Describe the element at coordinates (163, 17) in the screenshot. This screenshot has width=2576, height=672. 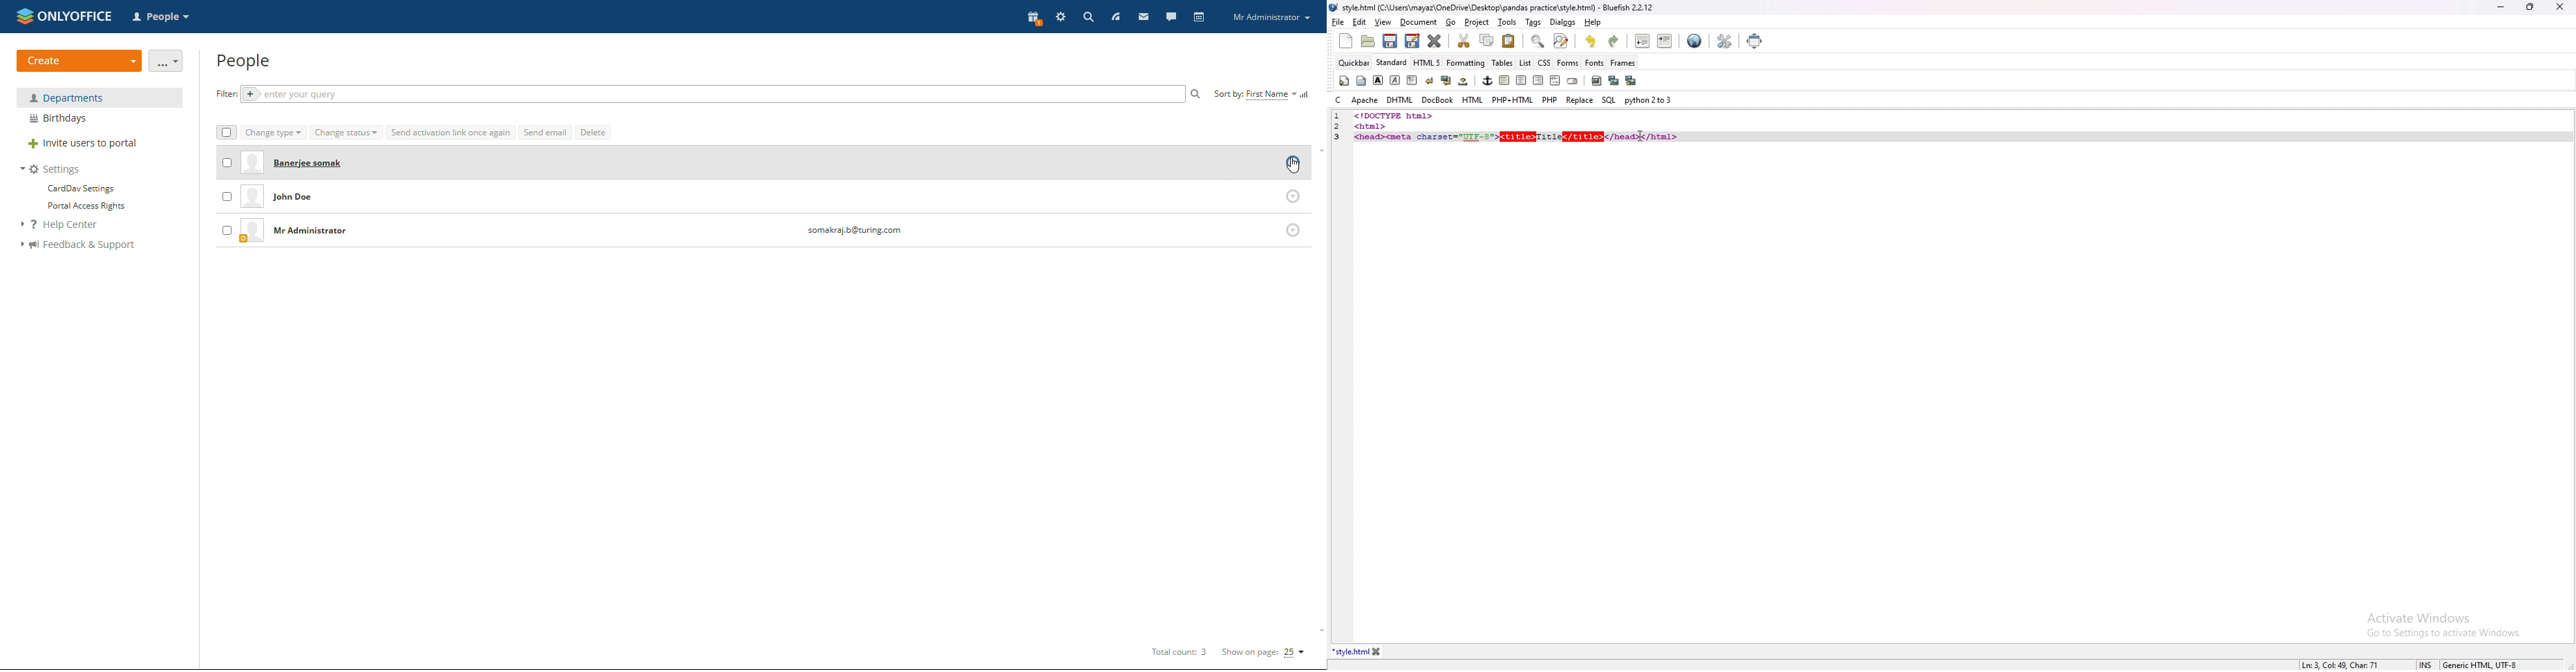
I see `select application` at that location.